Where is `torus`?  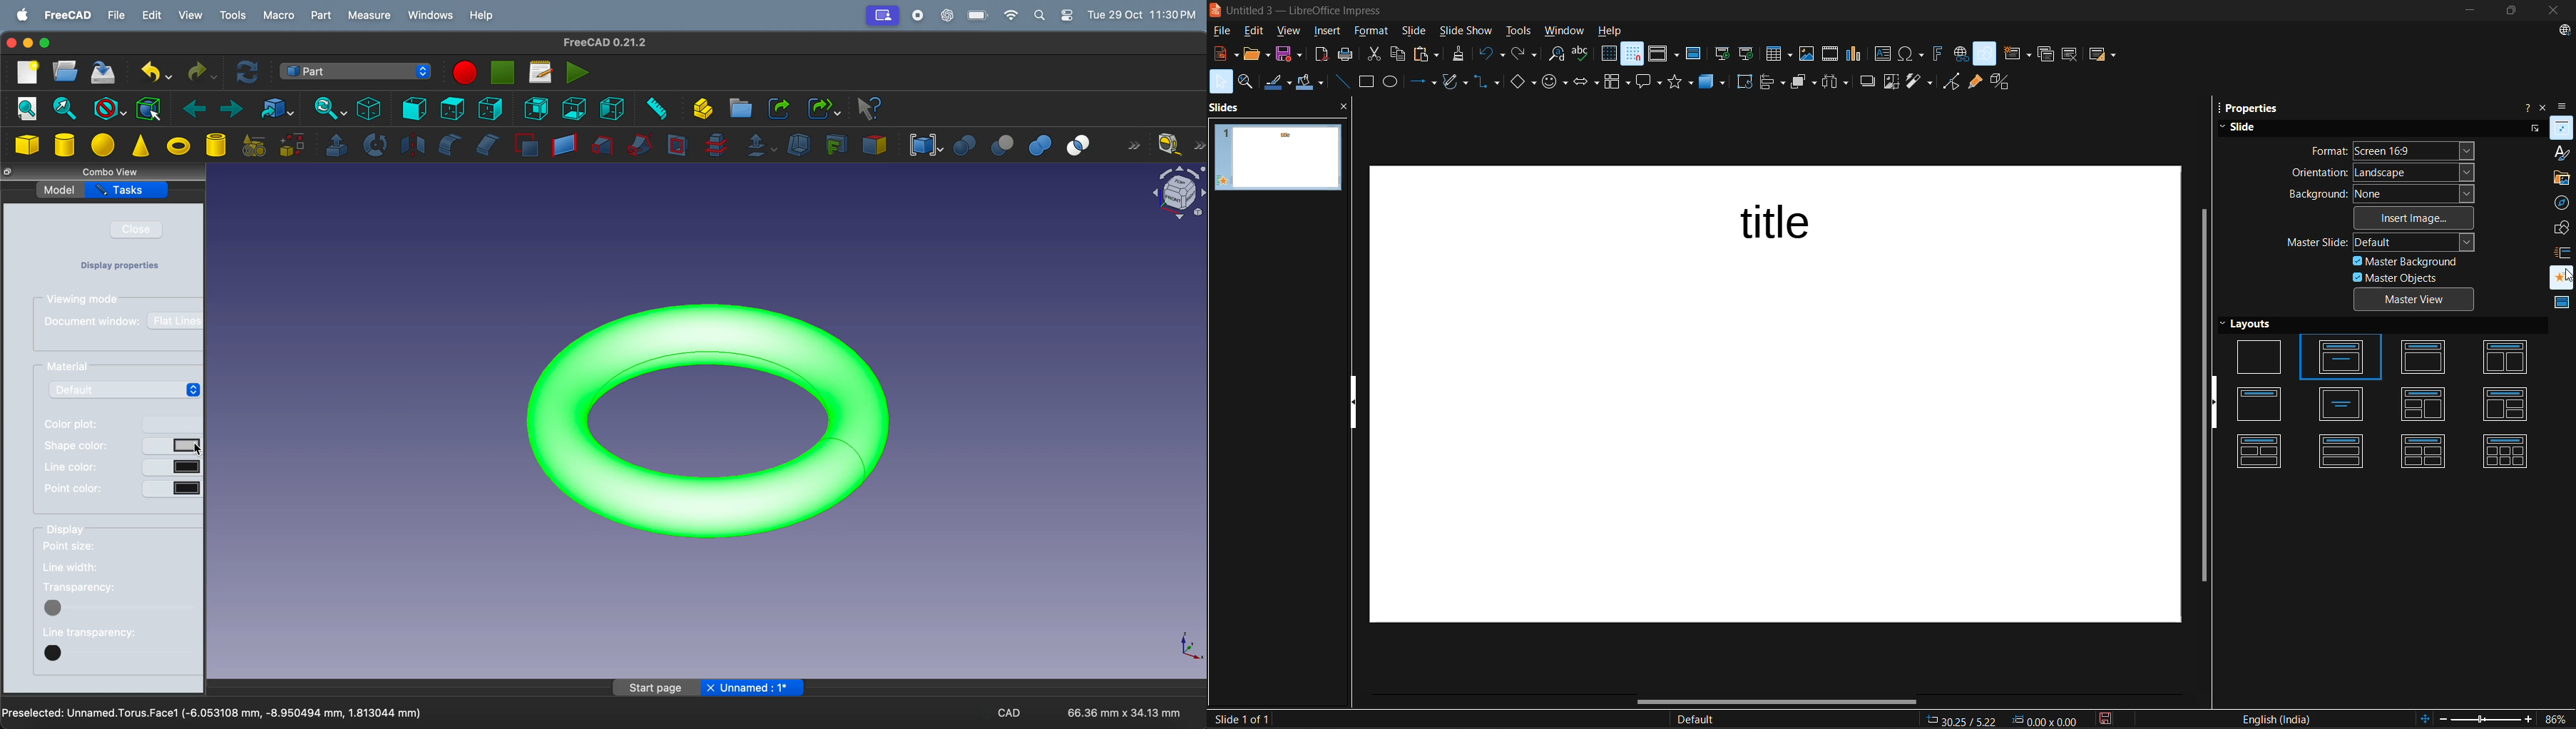 torus is located at coordinates (179, 147).